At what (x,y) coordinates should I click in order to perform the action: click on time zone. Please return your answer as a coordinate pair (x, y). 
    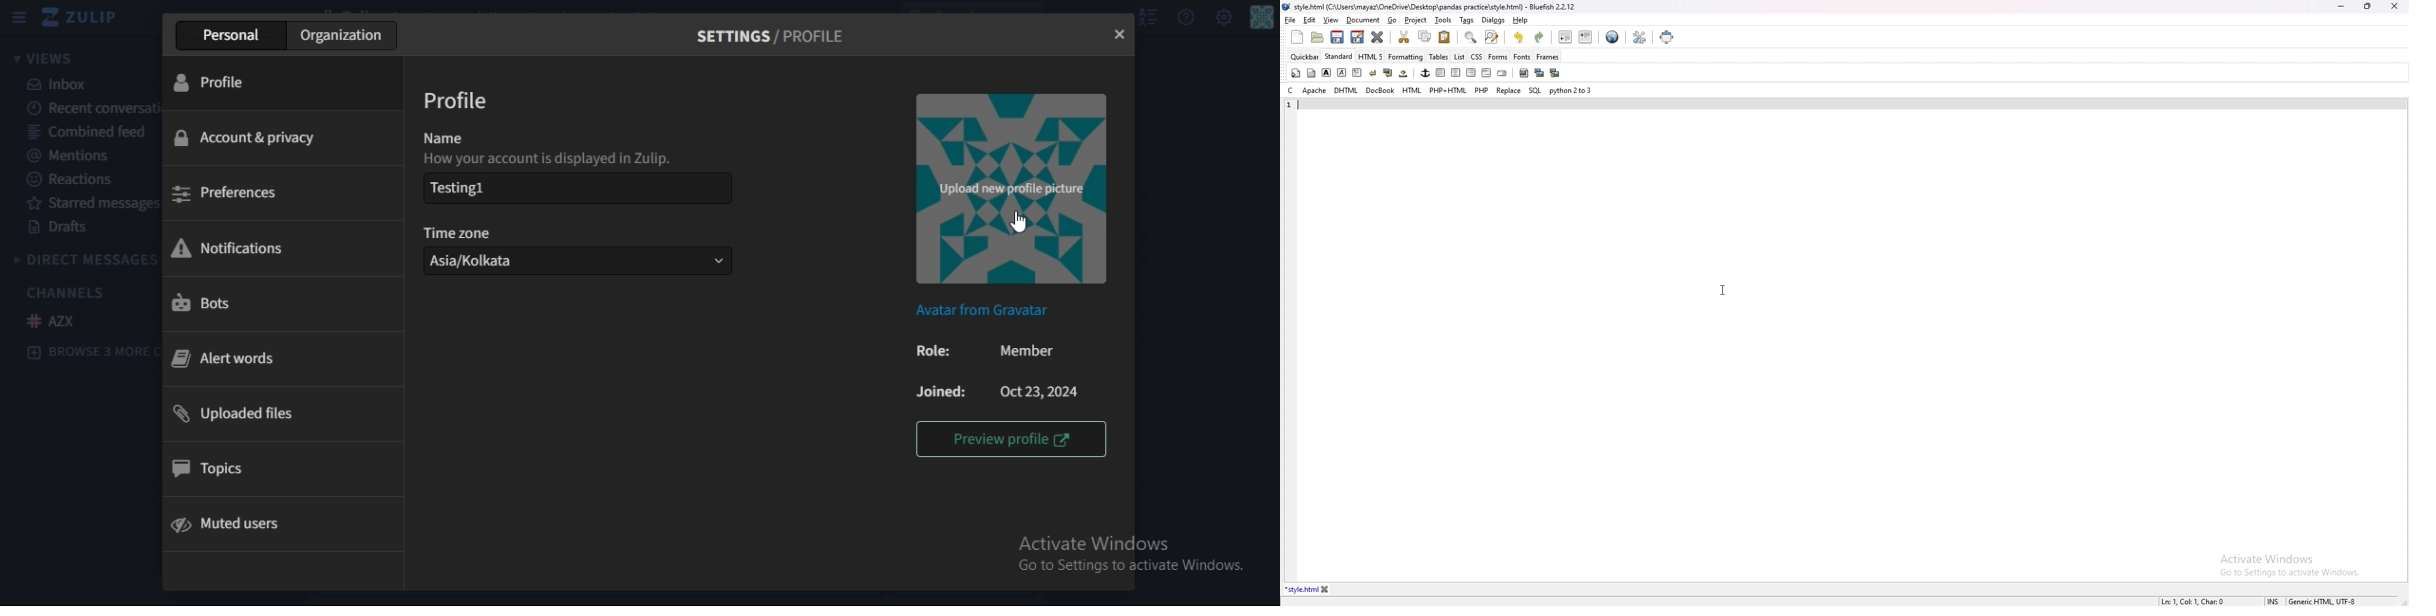
    Looking at the image, I should click on (470, 232).